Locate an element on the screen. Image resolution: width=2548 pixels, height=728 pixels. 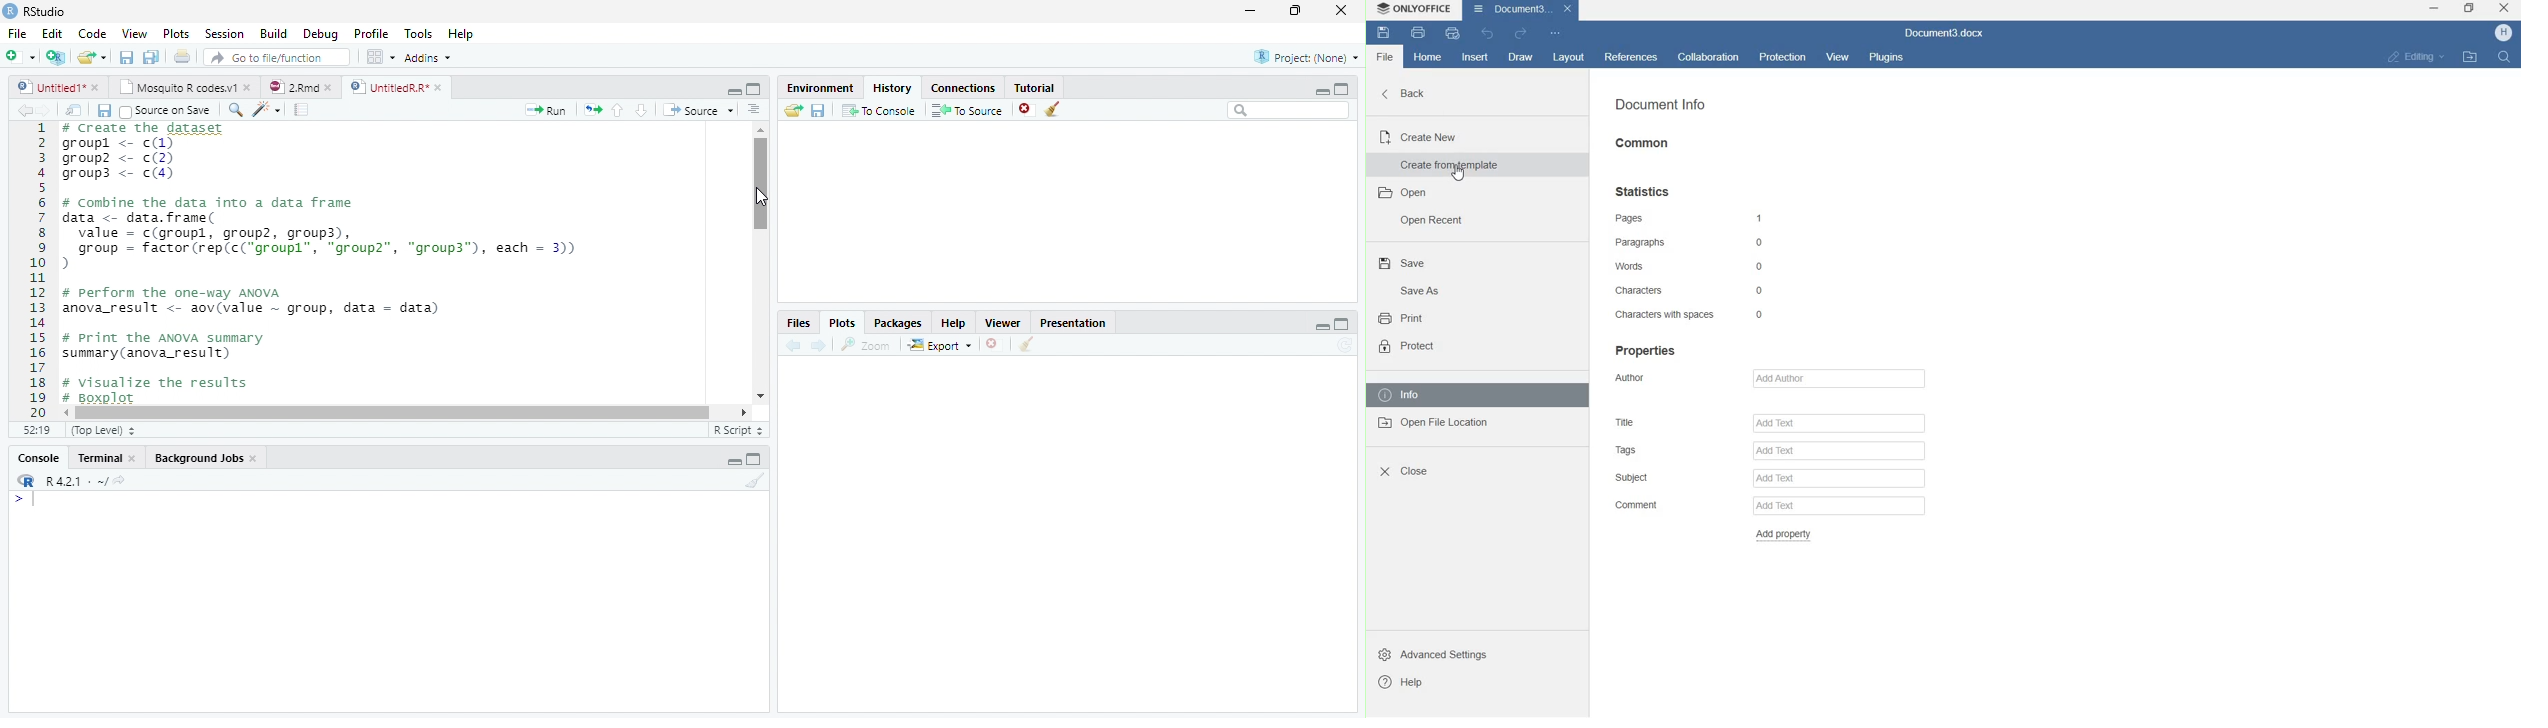
file is located at coordinates (1385, 57).